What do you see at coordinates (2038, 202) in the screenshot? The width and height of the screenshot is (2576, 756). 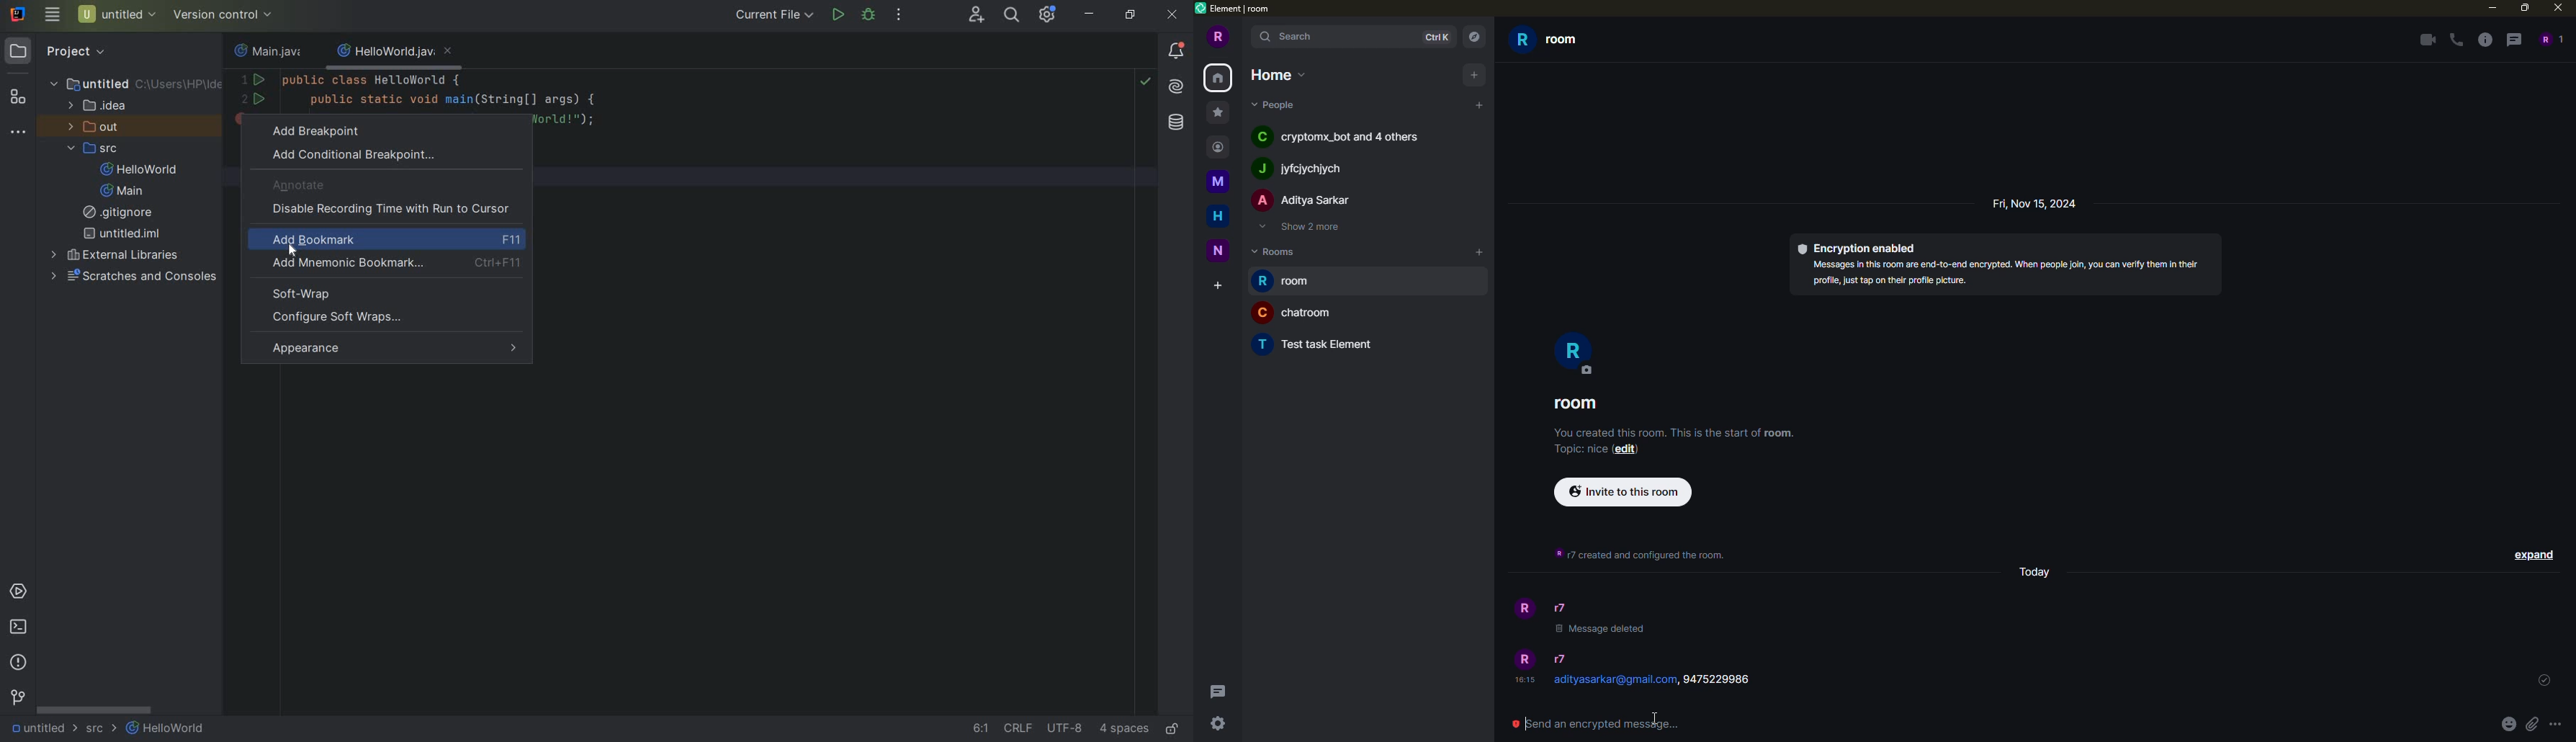 I see `day` at bounding box center [2038, 202].